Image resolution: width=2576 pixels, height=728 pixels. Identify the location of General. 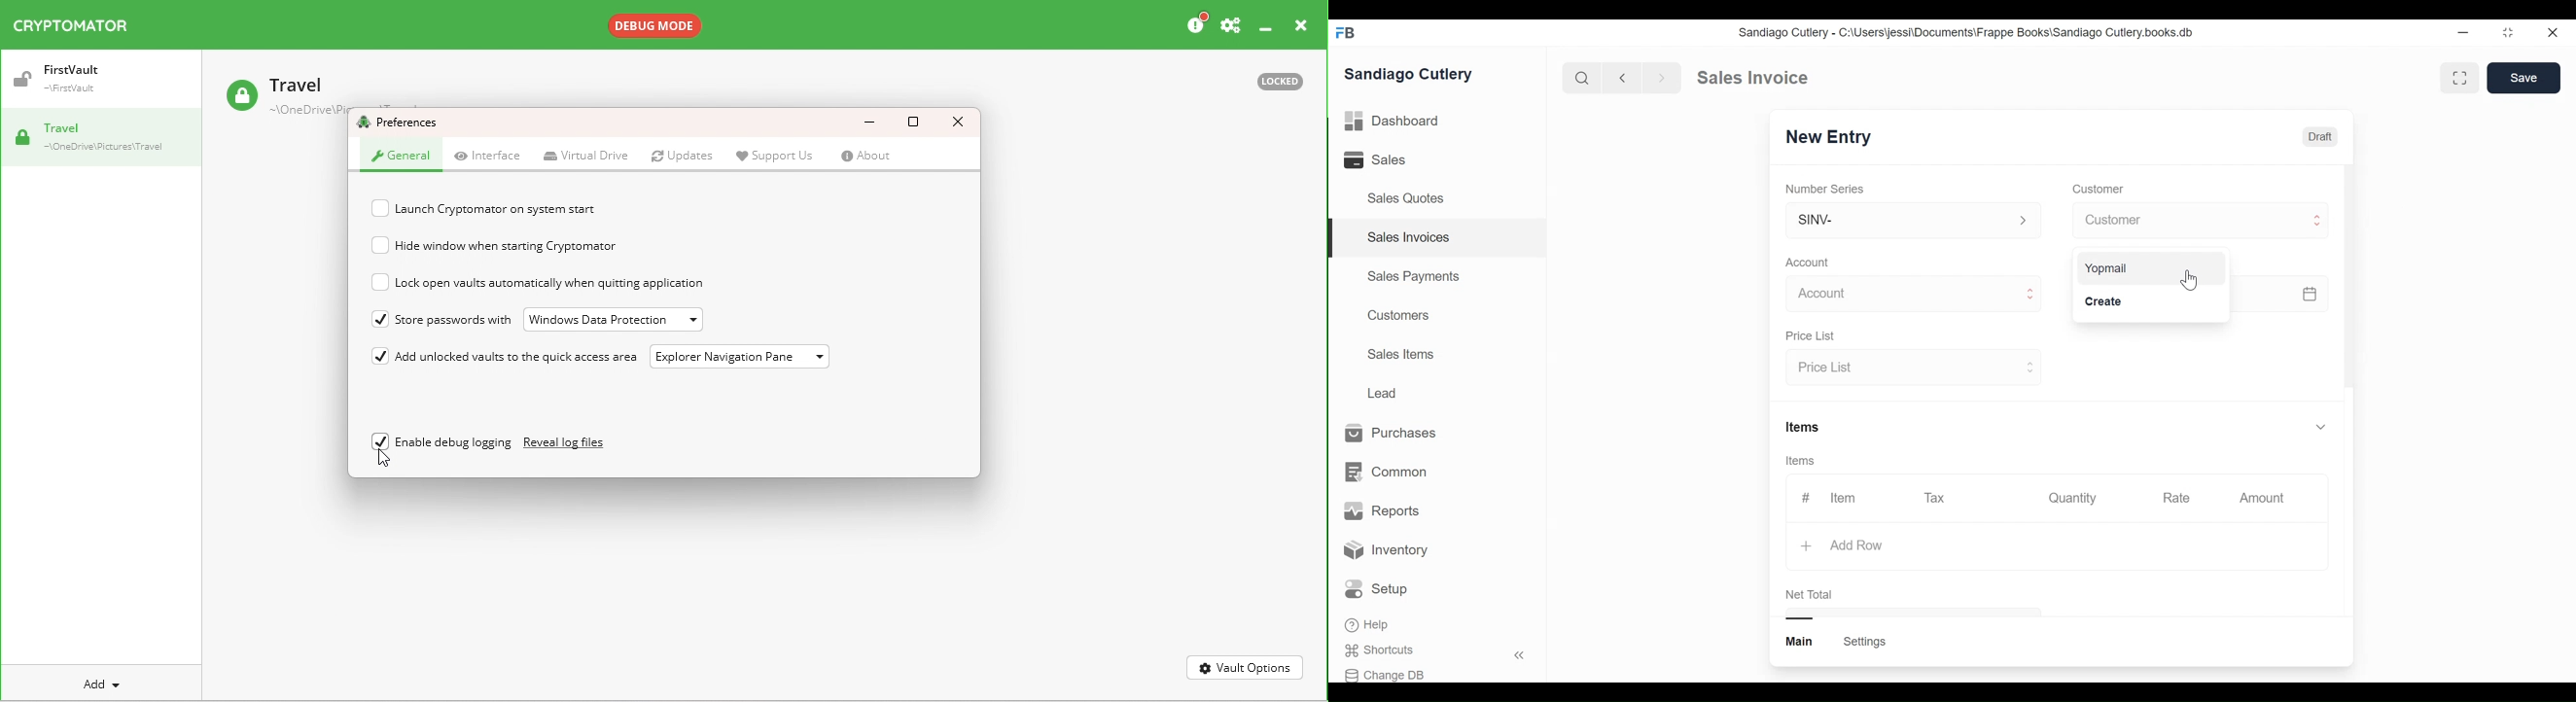
(398, 160).